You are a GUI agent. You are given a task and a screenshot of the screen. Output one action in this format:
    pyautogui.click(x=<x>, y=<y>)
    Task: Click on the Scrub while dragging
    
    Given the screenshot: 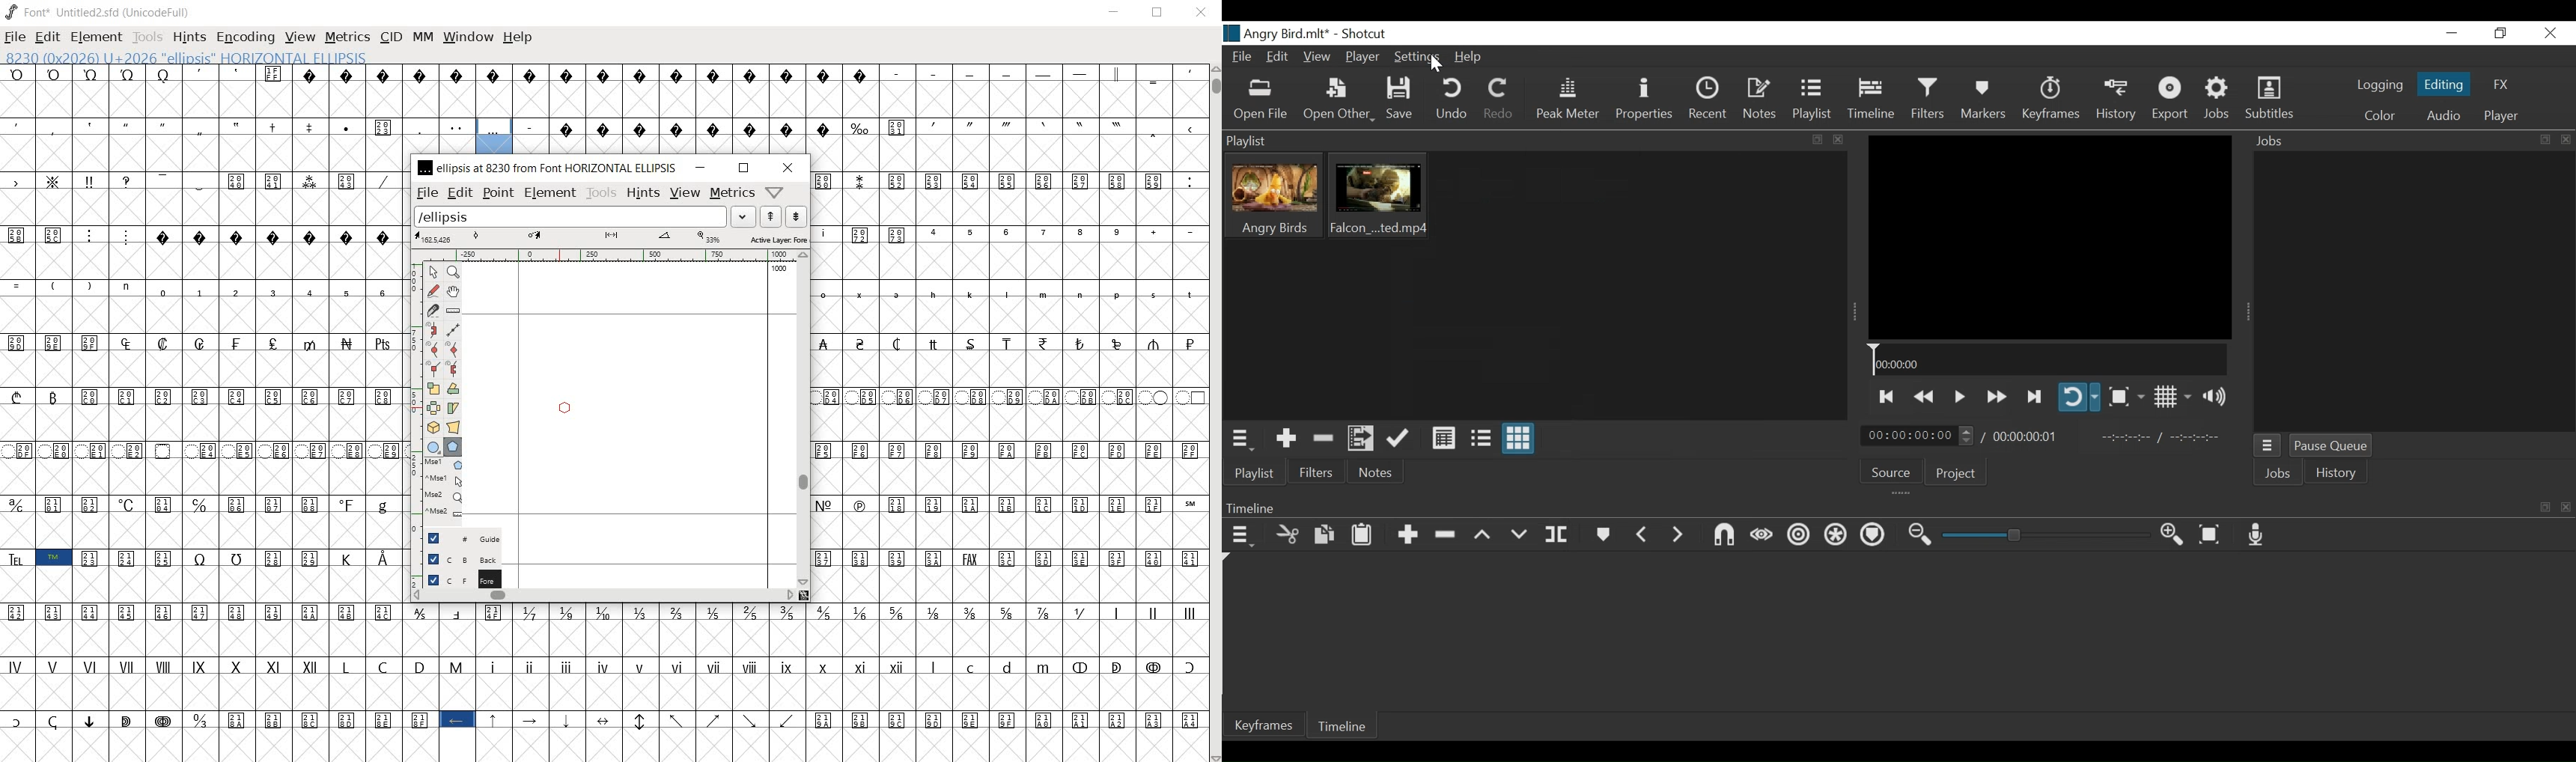 What is the action you would take?
    pyautogui.click(x=1762, y=536)
    